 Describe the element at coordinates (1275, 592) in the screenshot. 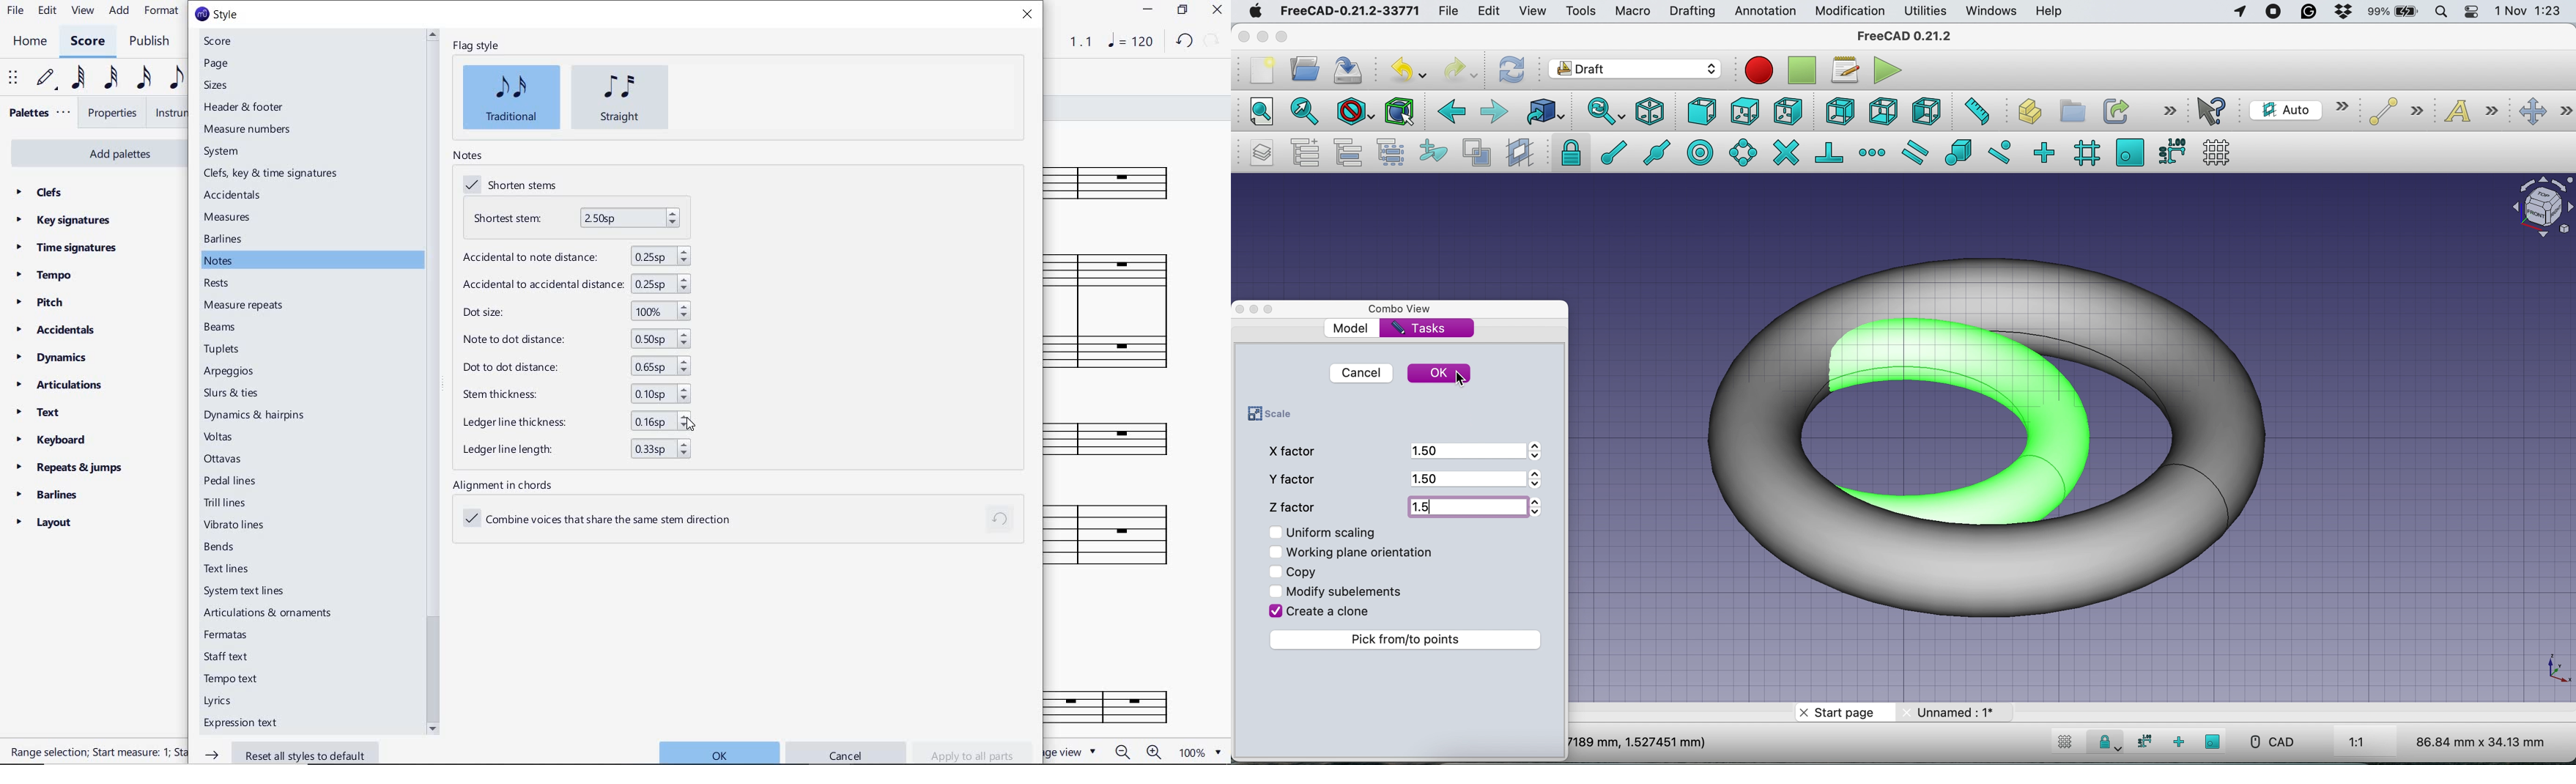

I see `Checkbox` at that location.